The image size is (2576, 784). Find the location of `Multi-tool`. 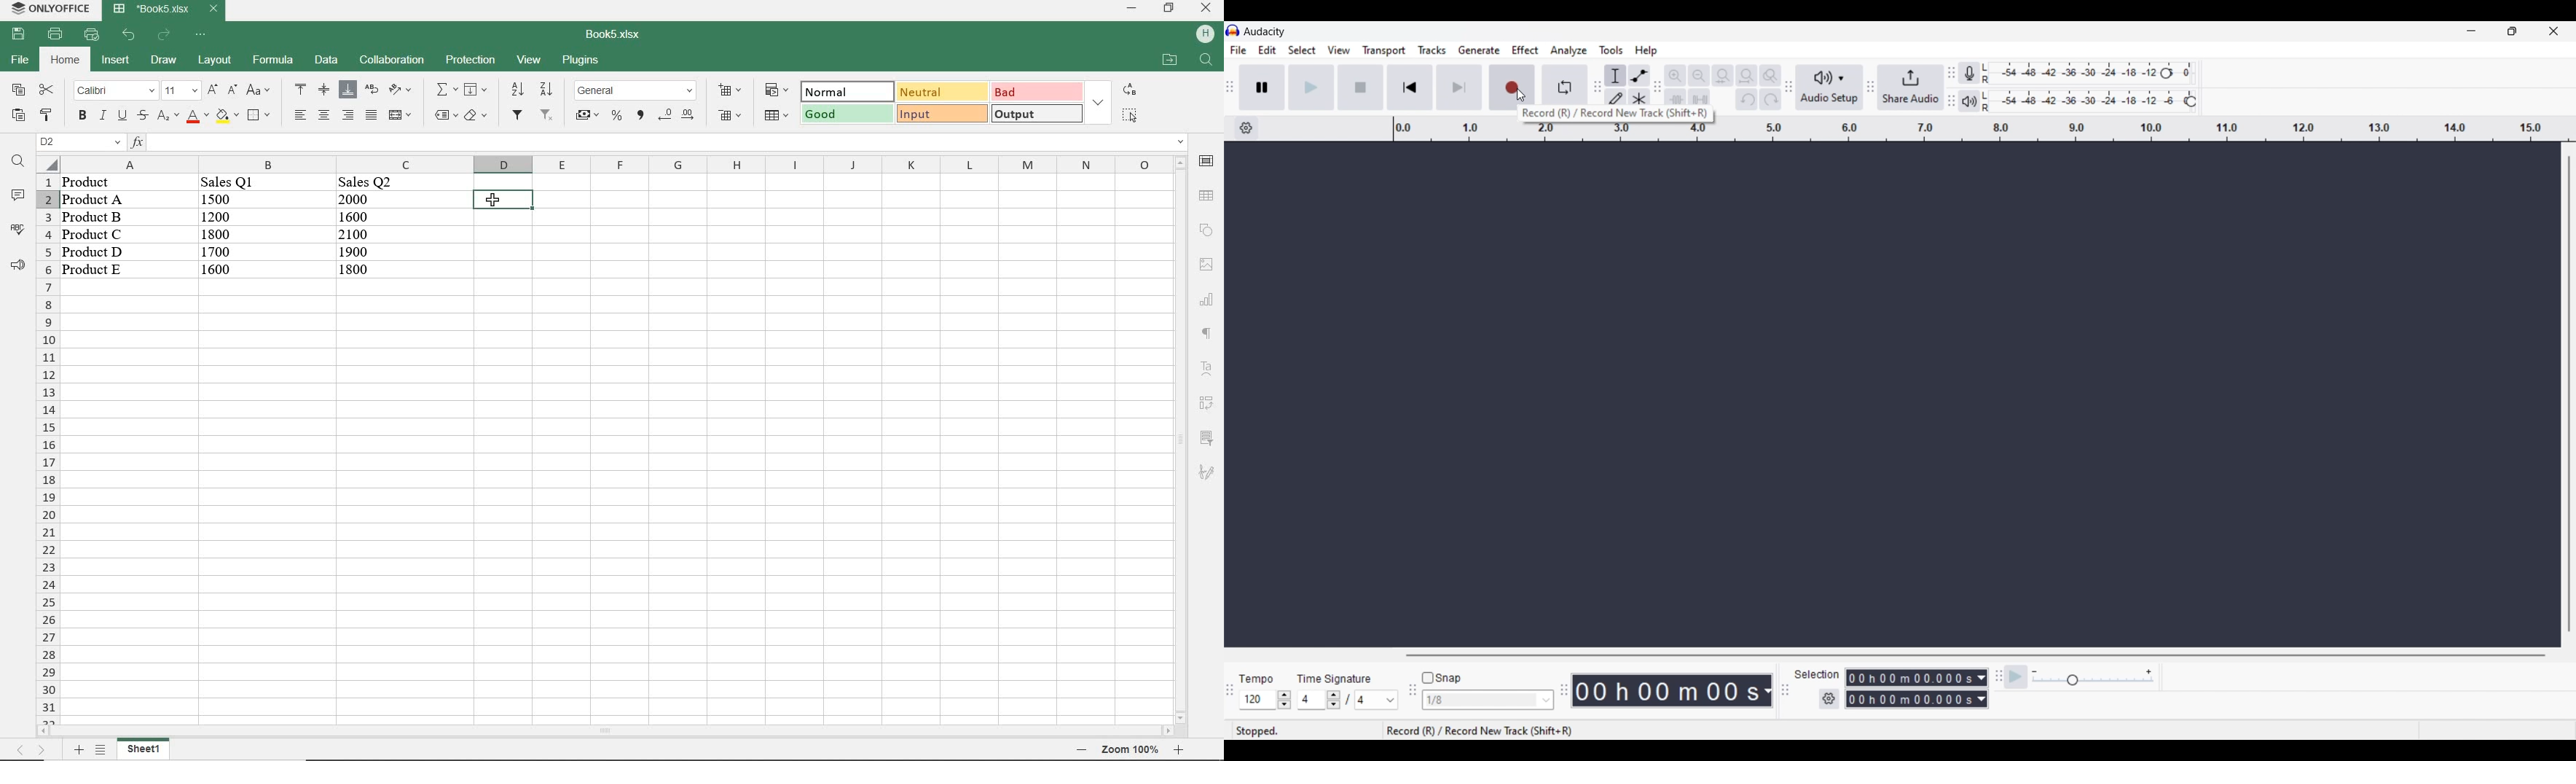

Multi-tool is located at coordinates (1639, 99).